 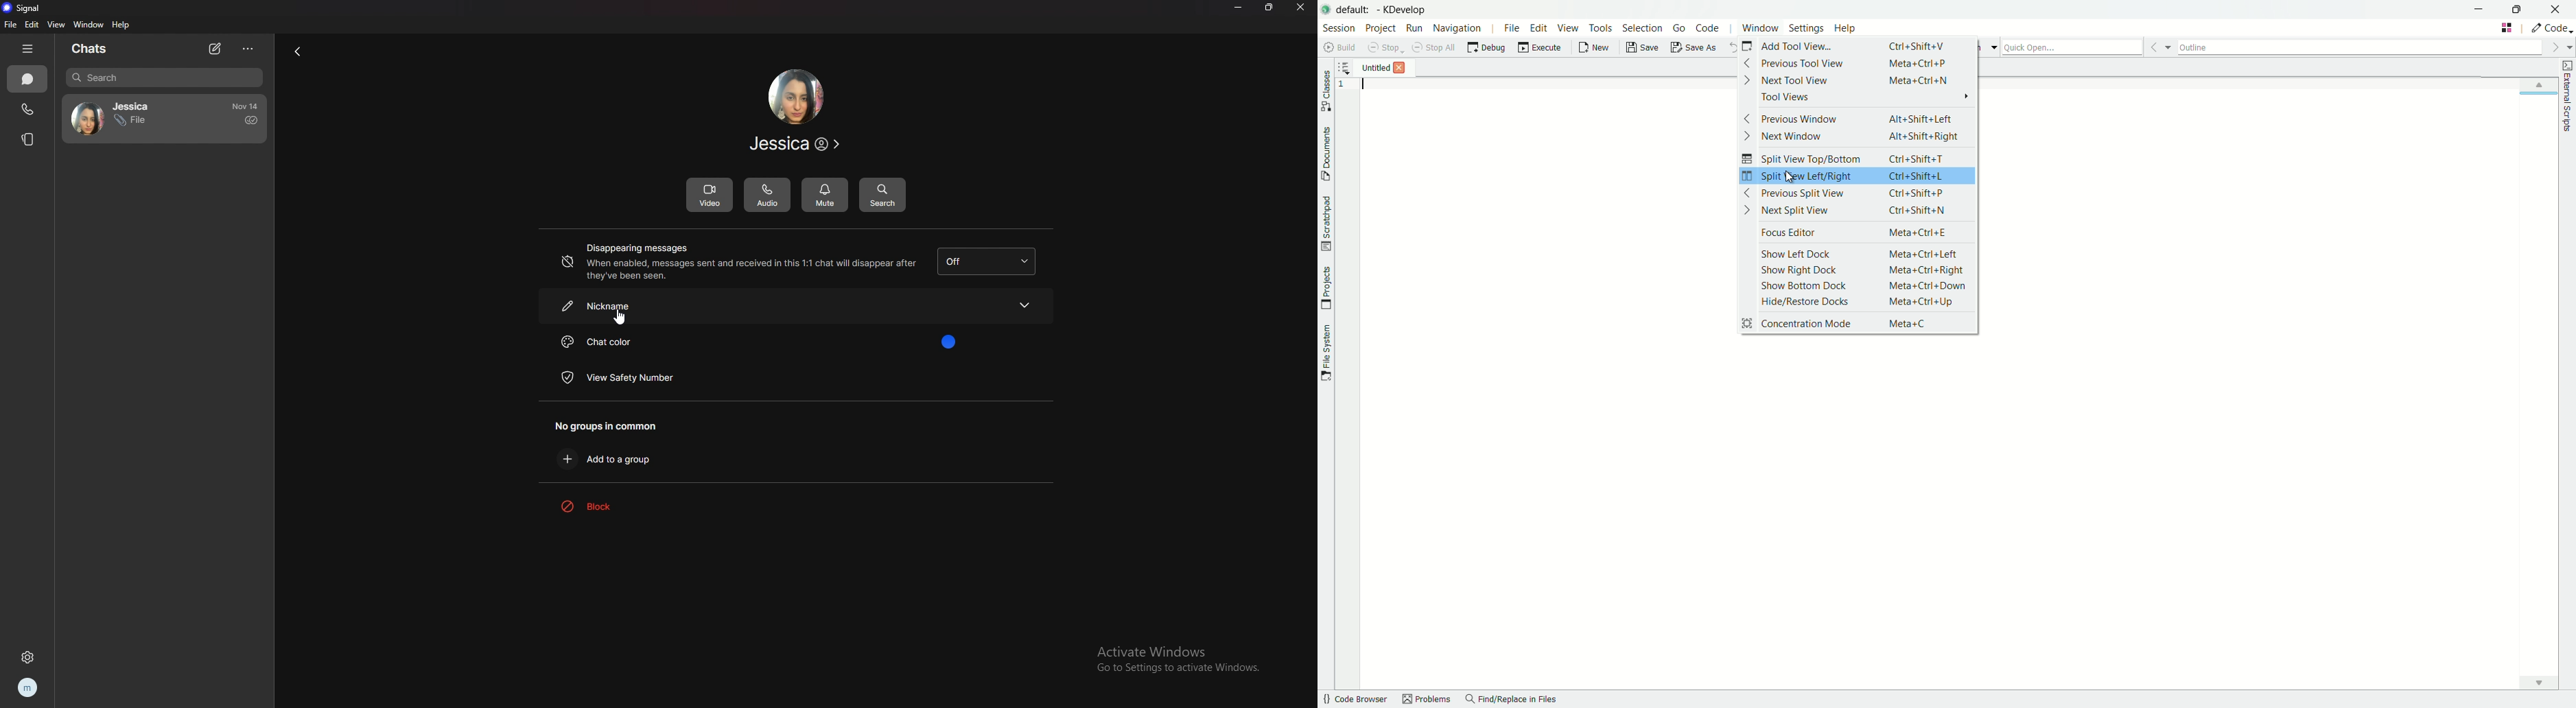 What do you see at coordinates (709, 195) in the screenshot?
I see `video` at bounding box center [709, 195].